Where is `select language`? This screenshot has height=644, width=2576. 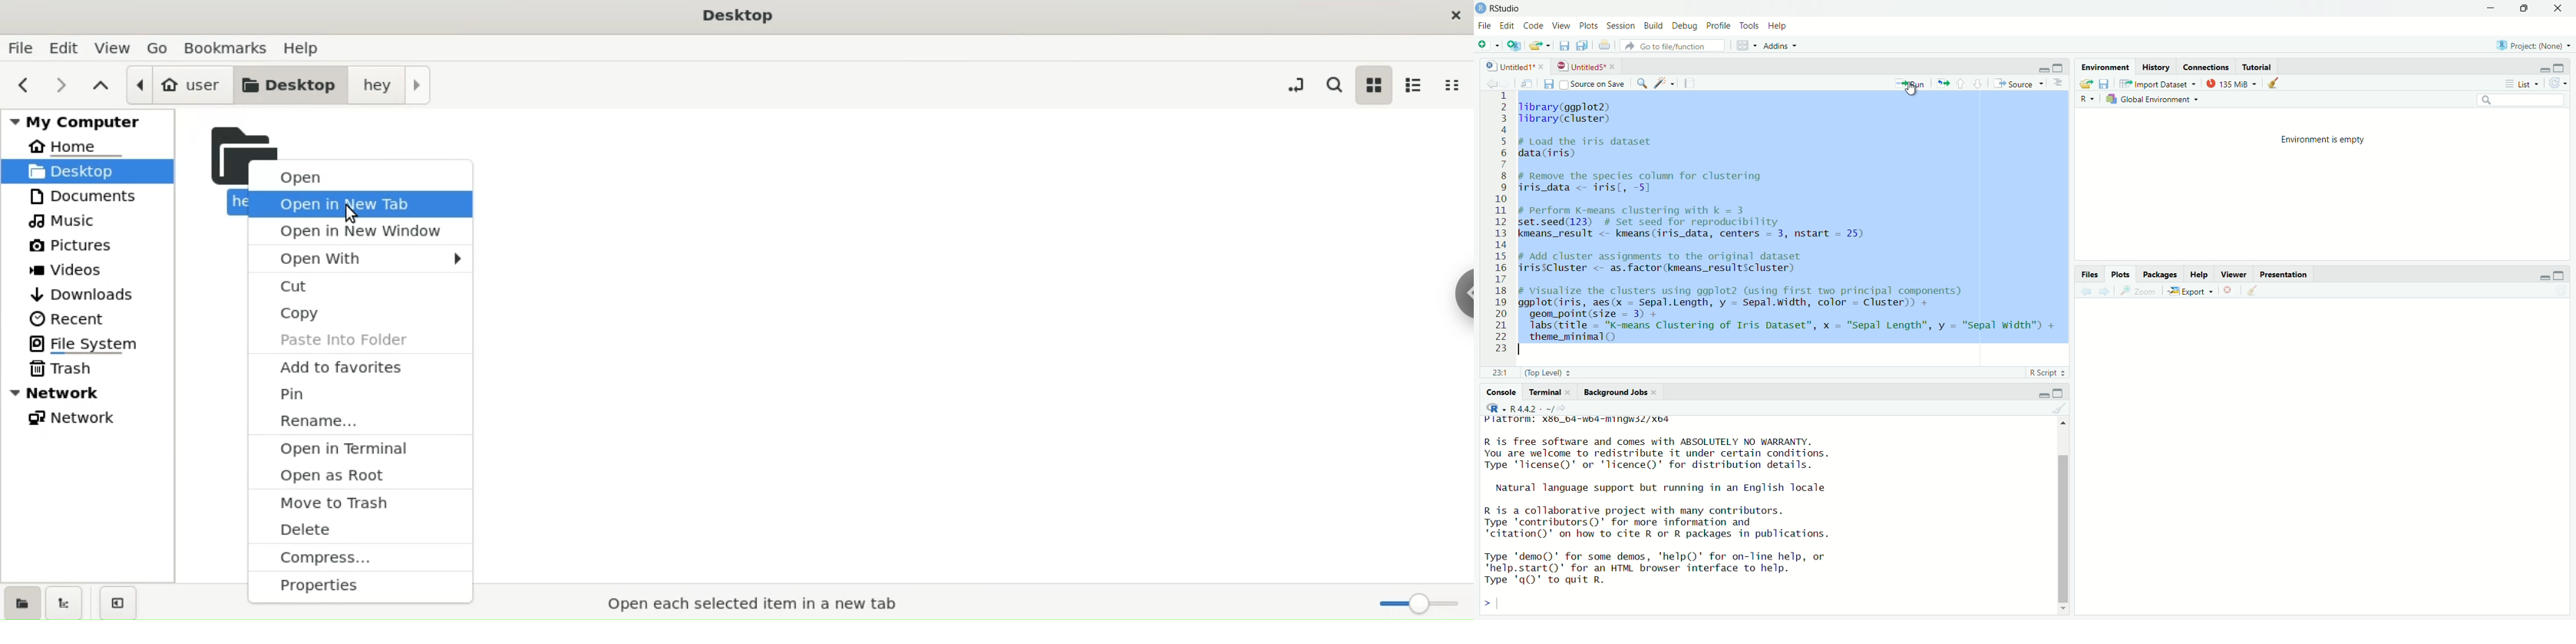 select language is located at coordinates (1491, 409).